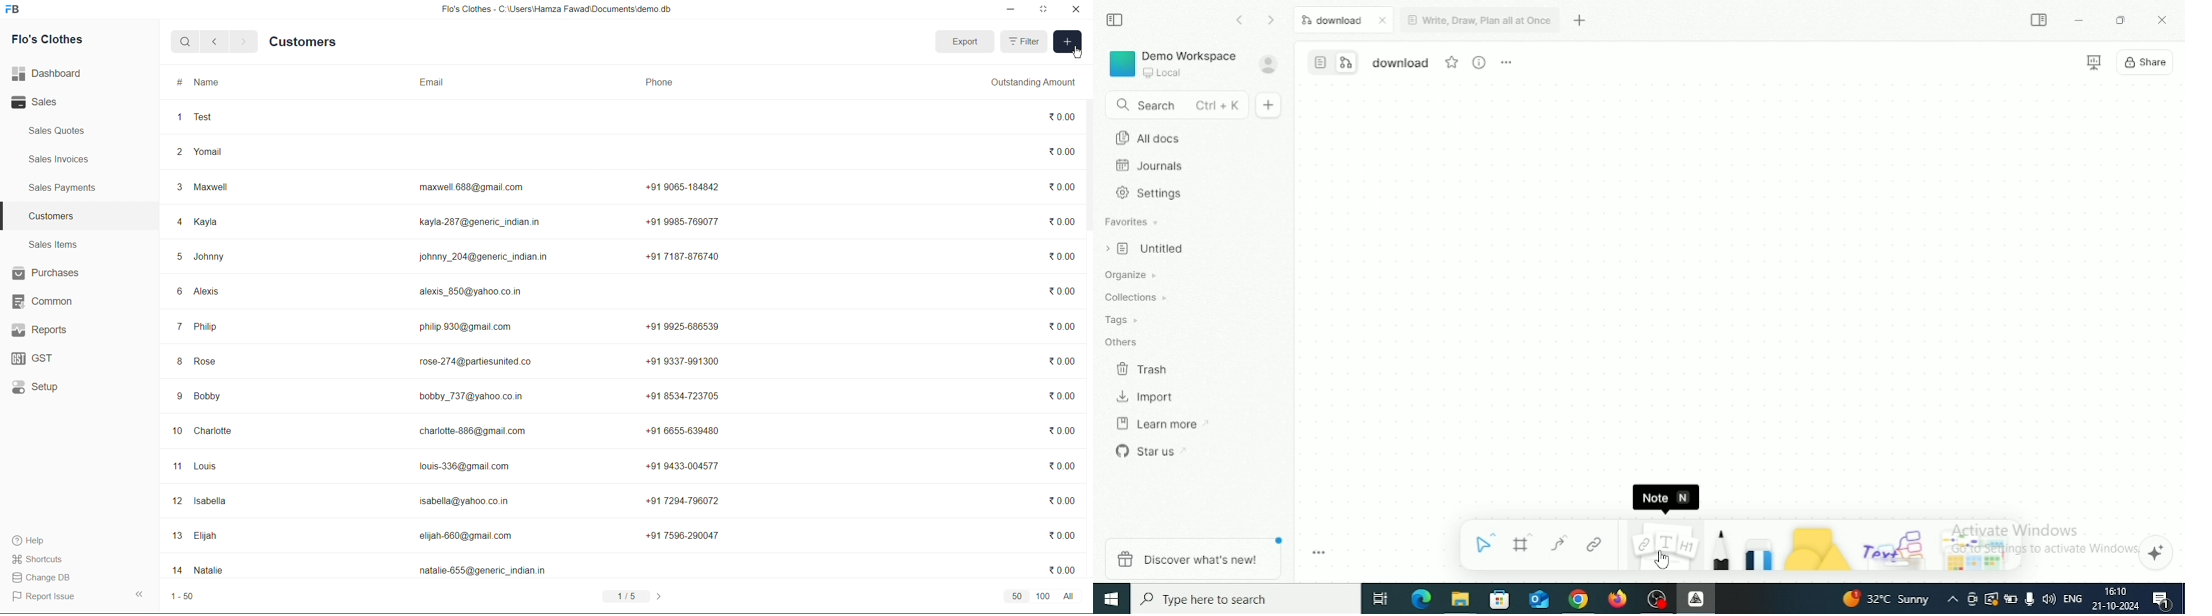  What do you see at coordinates (215, 431) in the screenshot?
I see `Charlotte` at bounding box center [215, 431].